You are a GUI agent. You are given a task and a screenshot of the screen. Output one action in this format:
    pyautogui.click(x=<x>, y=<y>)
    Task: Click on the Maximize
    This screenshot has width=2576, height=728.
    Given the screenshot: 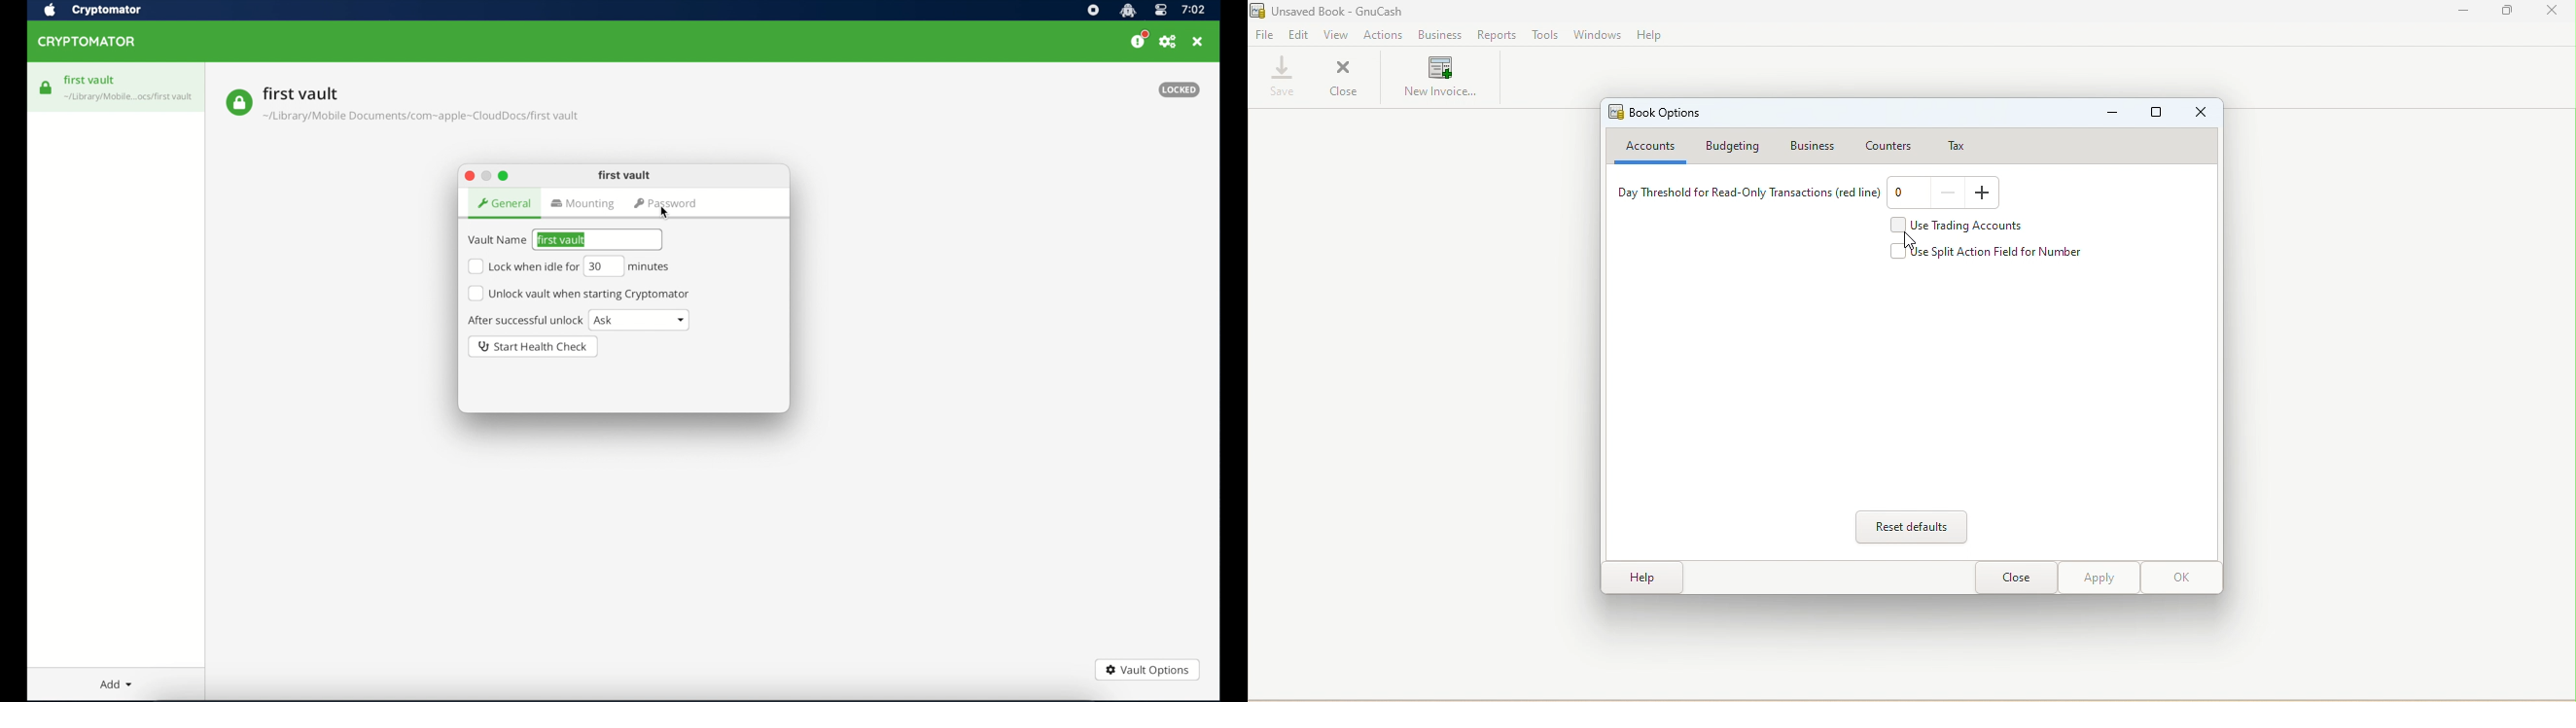 What is the action you would take?
    pyautogui.click(x=2157, y=115)
    